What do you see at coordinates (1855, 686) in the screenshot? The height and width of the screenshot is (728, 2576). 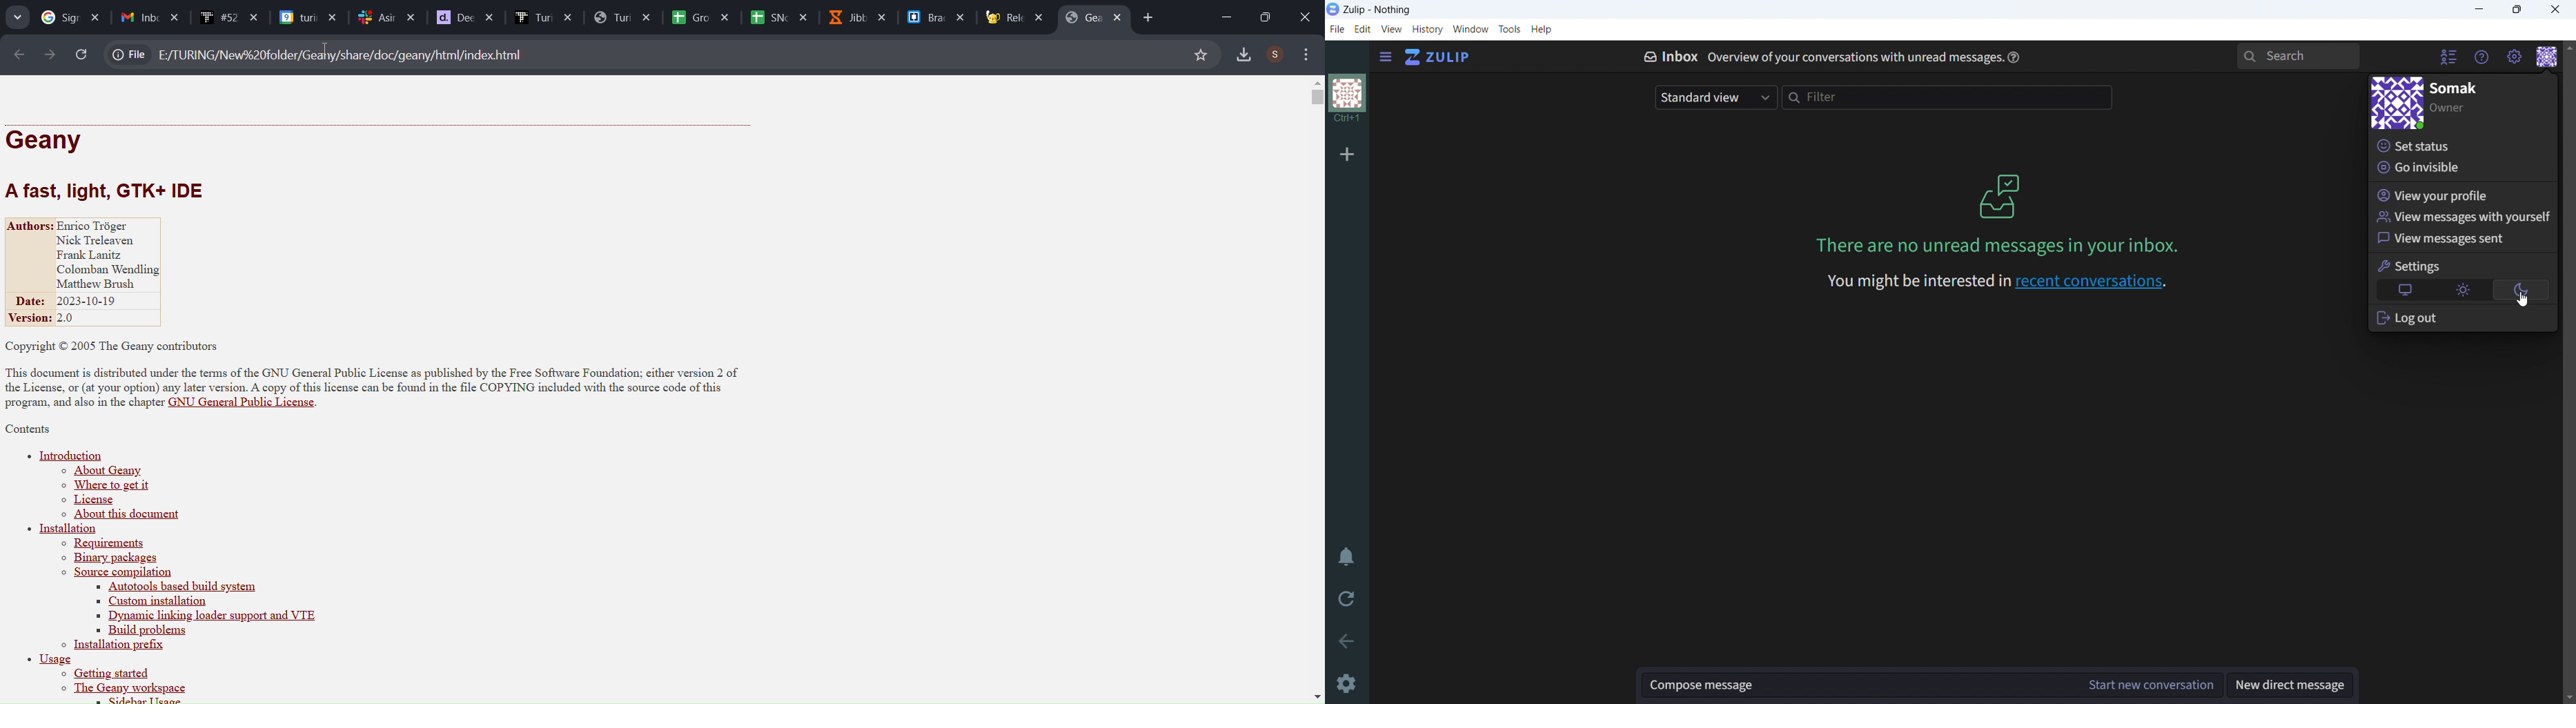 I see `compose message` at bounding box center [1855, 686].